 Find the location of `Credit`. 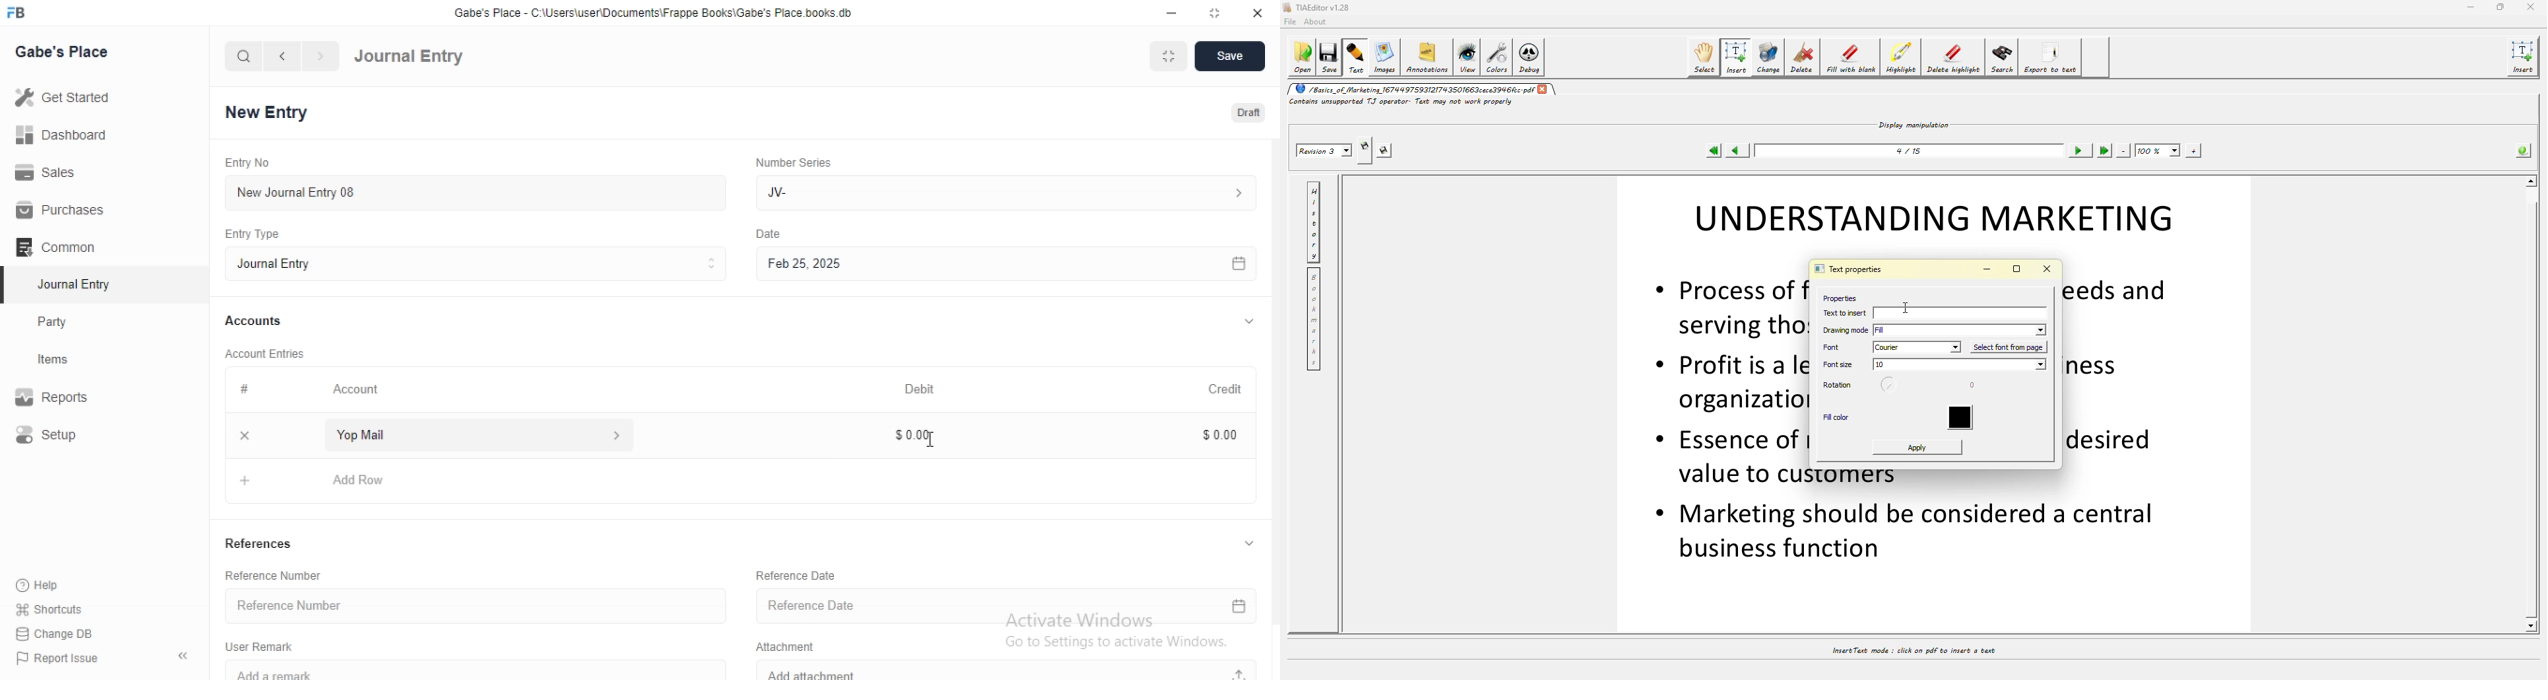

Credit is located at coordinates (1216, 389).